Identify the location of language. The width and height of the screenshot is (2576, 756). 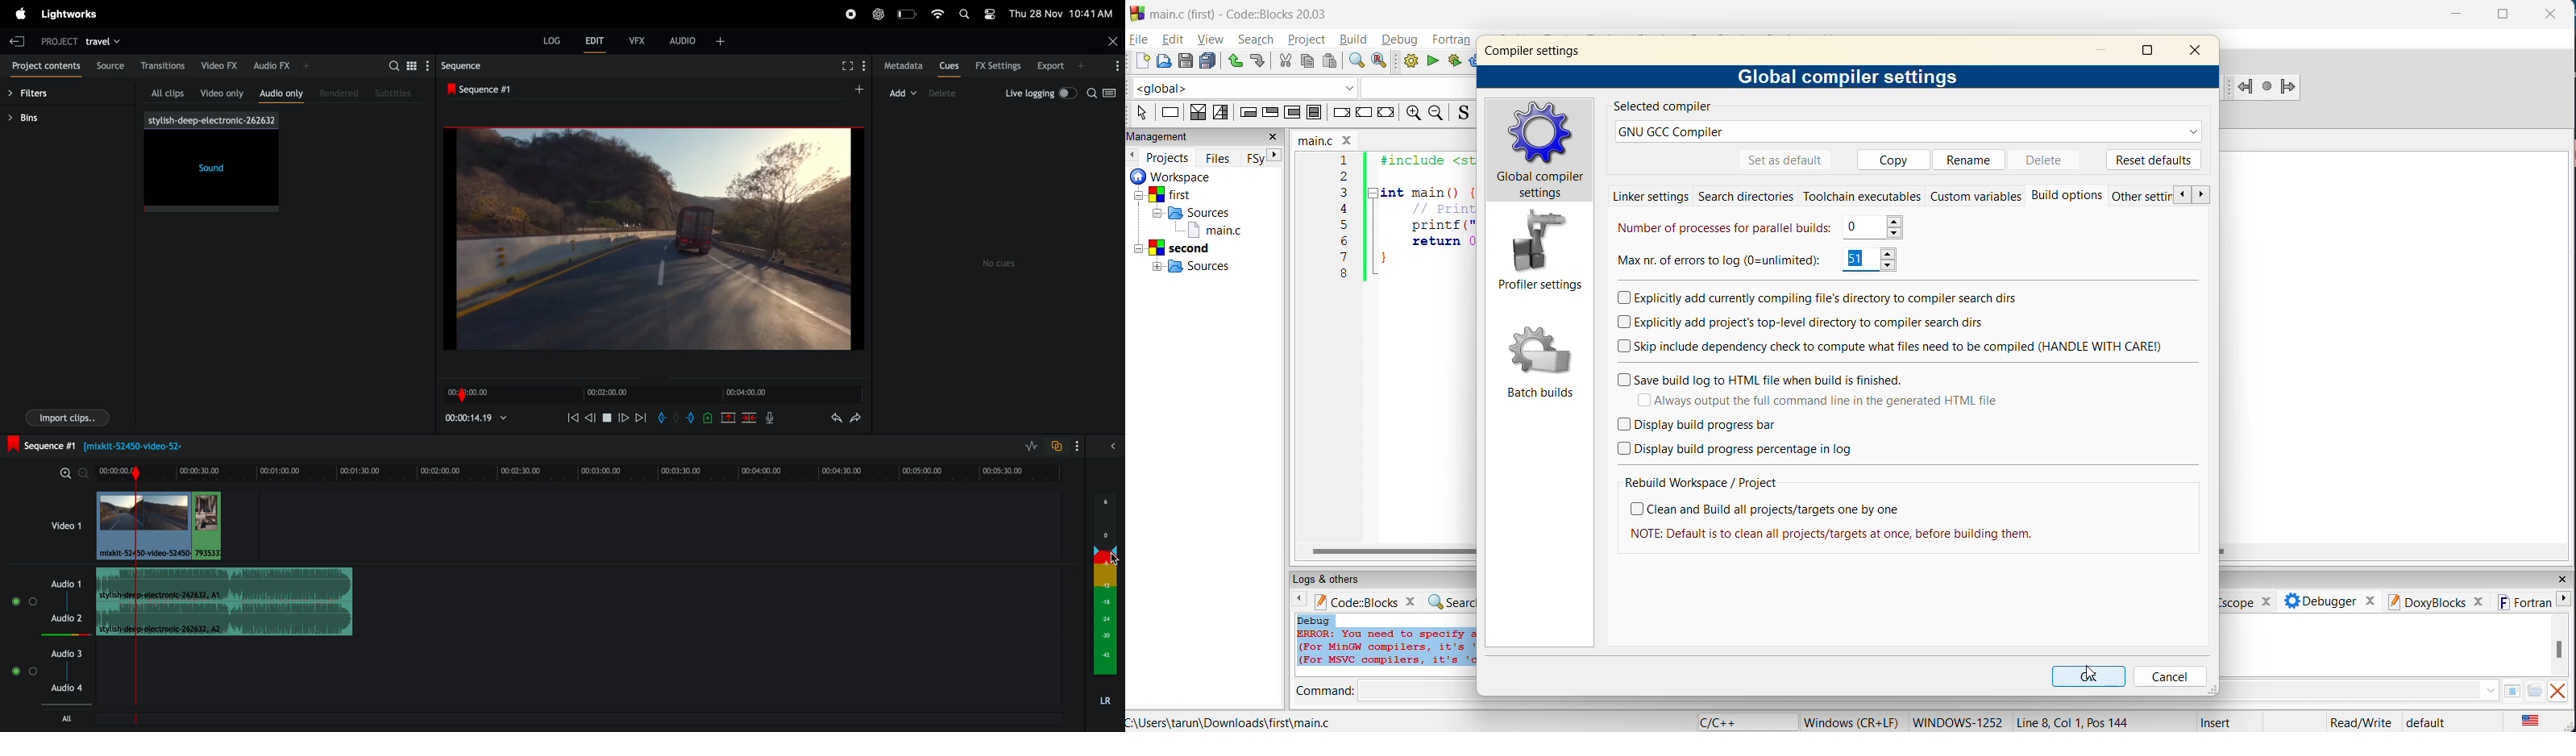
(1719, 722).